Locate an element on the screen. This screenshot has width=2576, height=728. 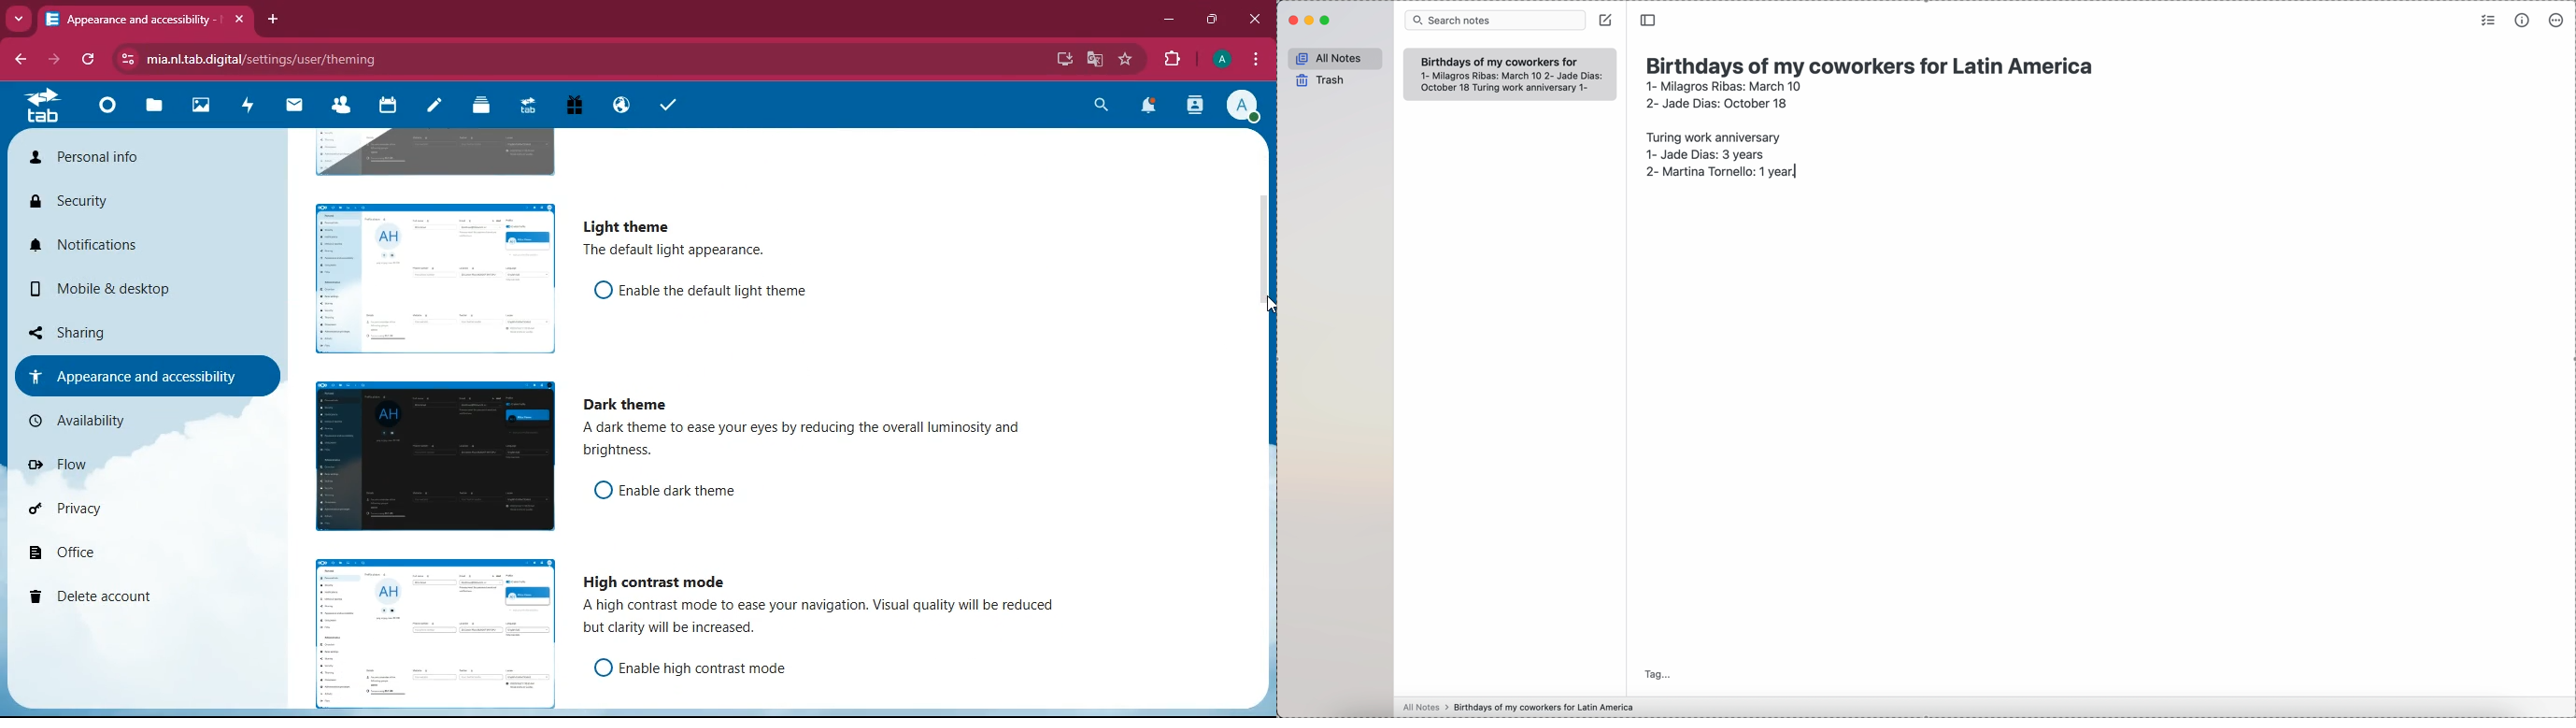
task is located at coordinates (664, 105).